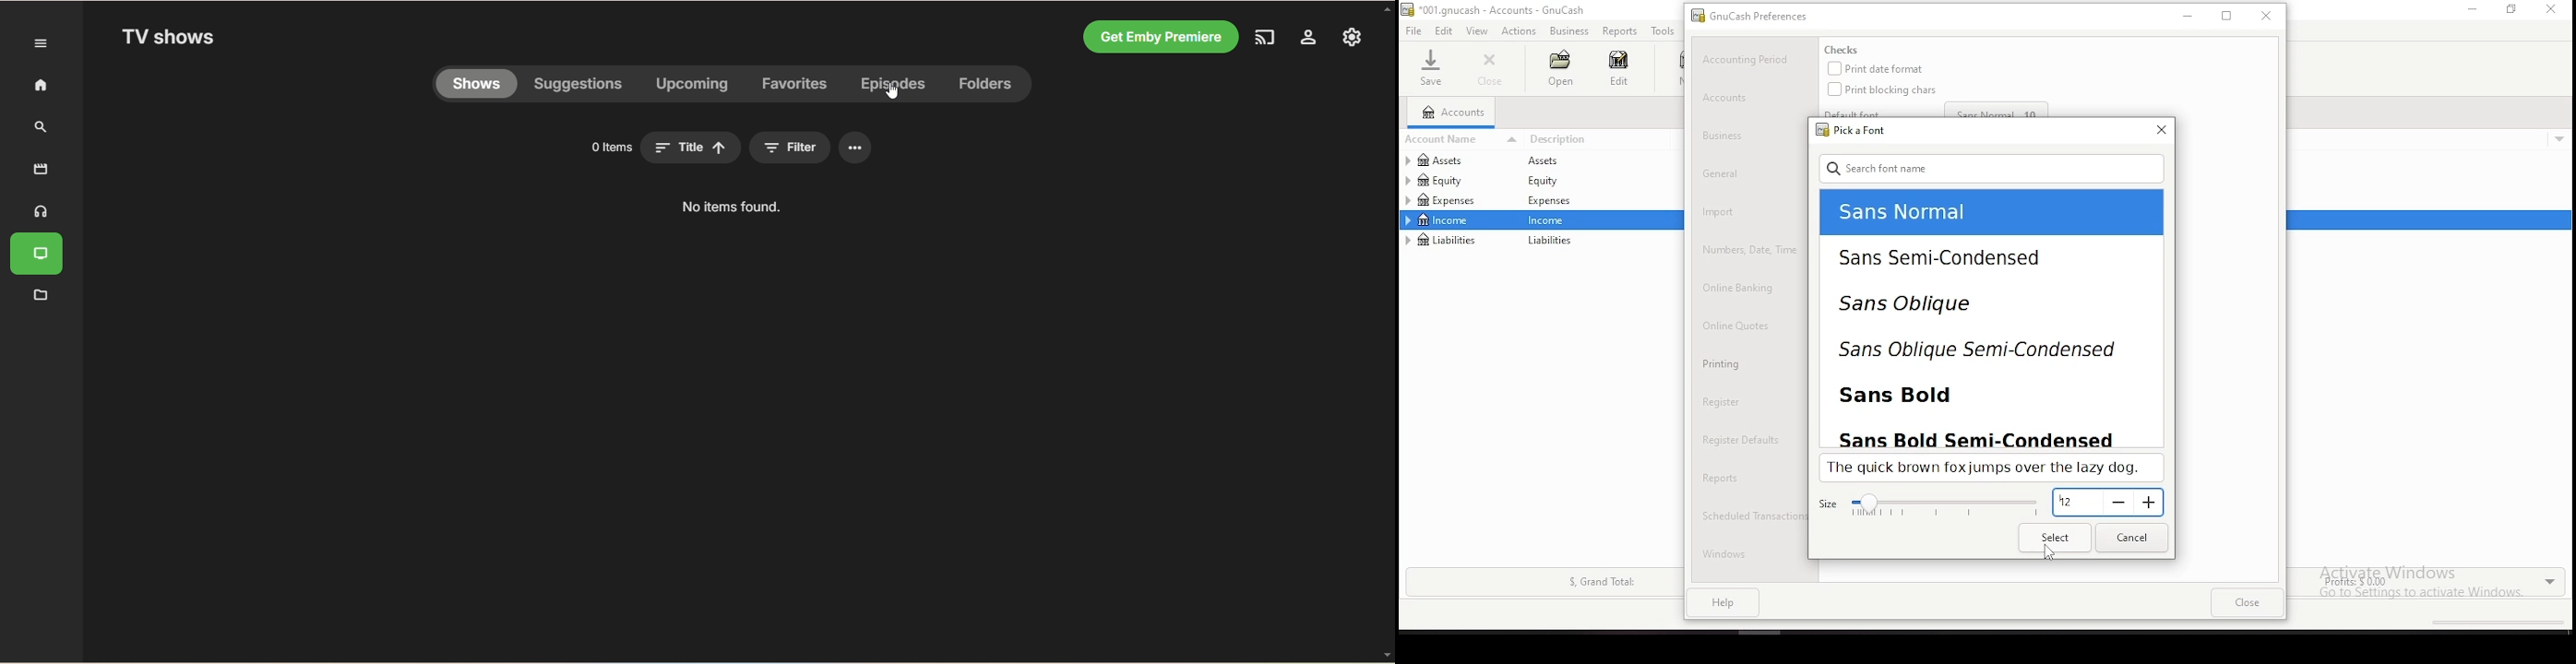 This screenshot has width=2576, height=672. Describe the element at coordinates (1477, 31) in the screenshot. I see `view` at that location.